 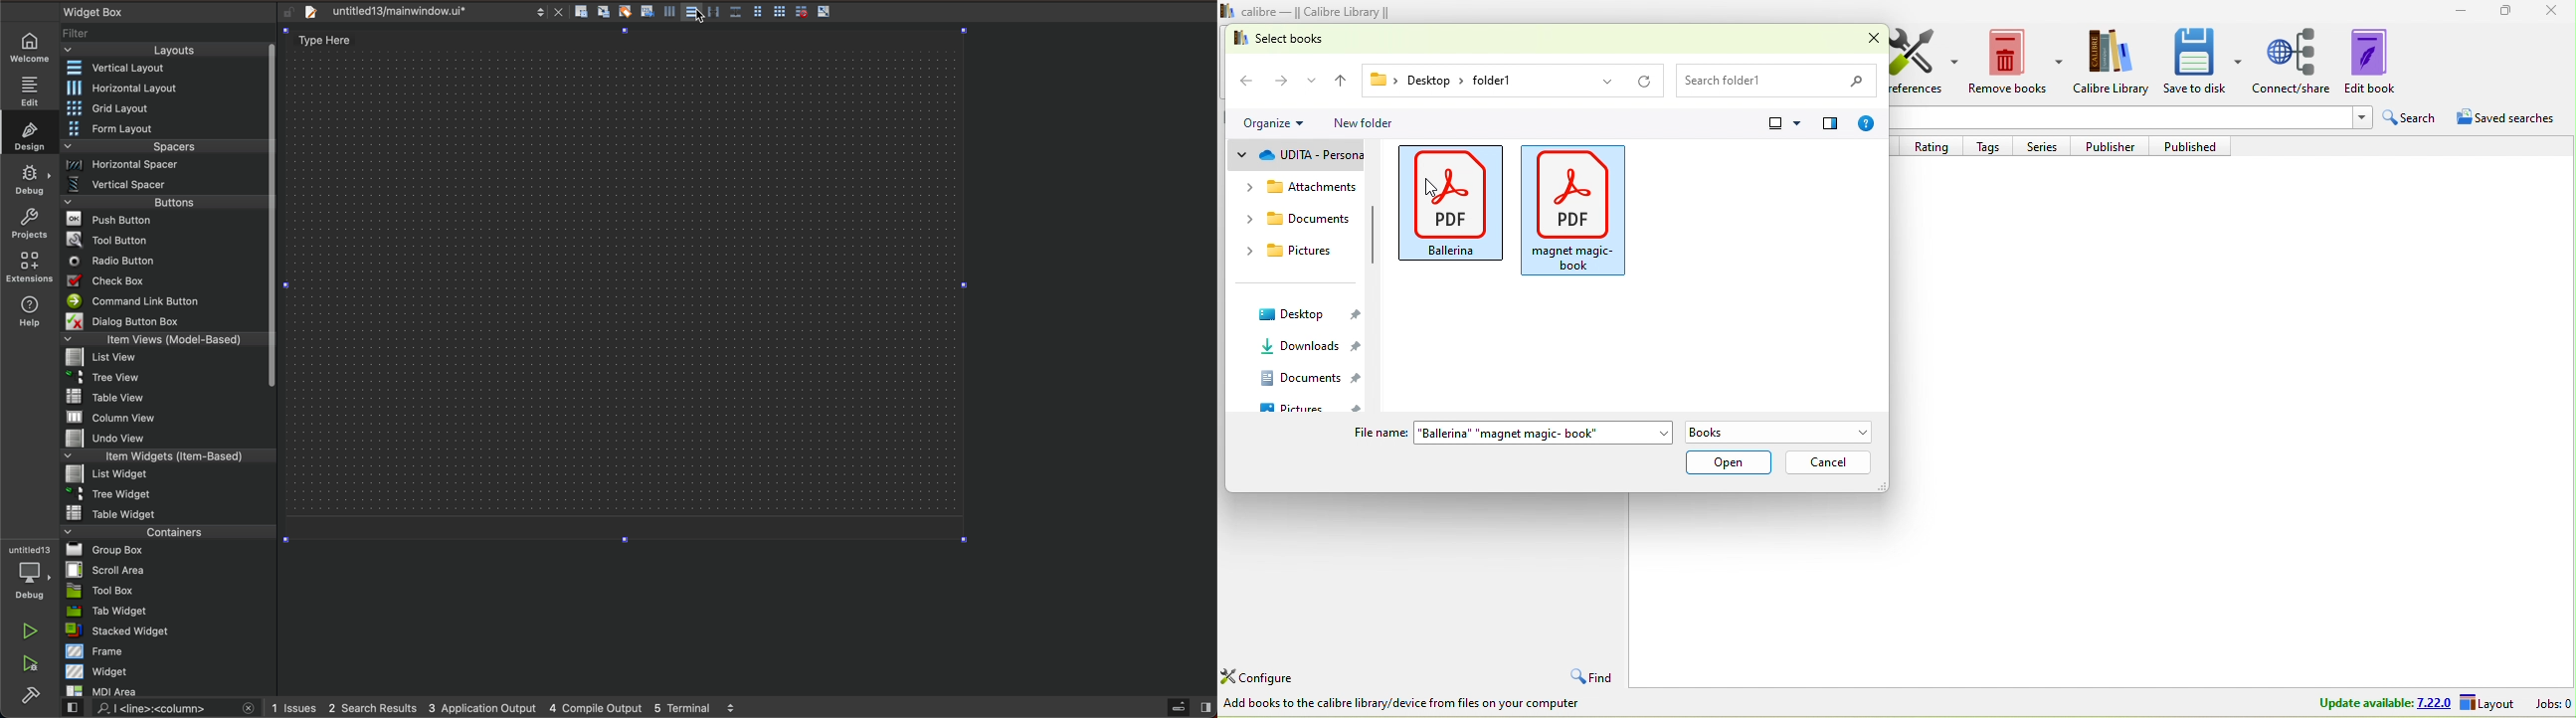 I want to click on published, so click(x=2197, y=146).